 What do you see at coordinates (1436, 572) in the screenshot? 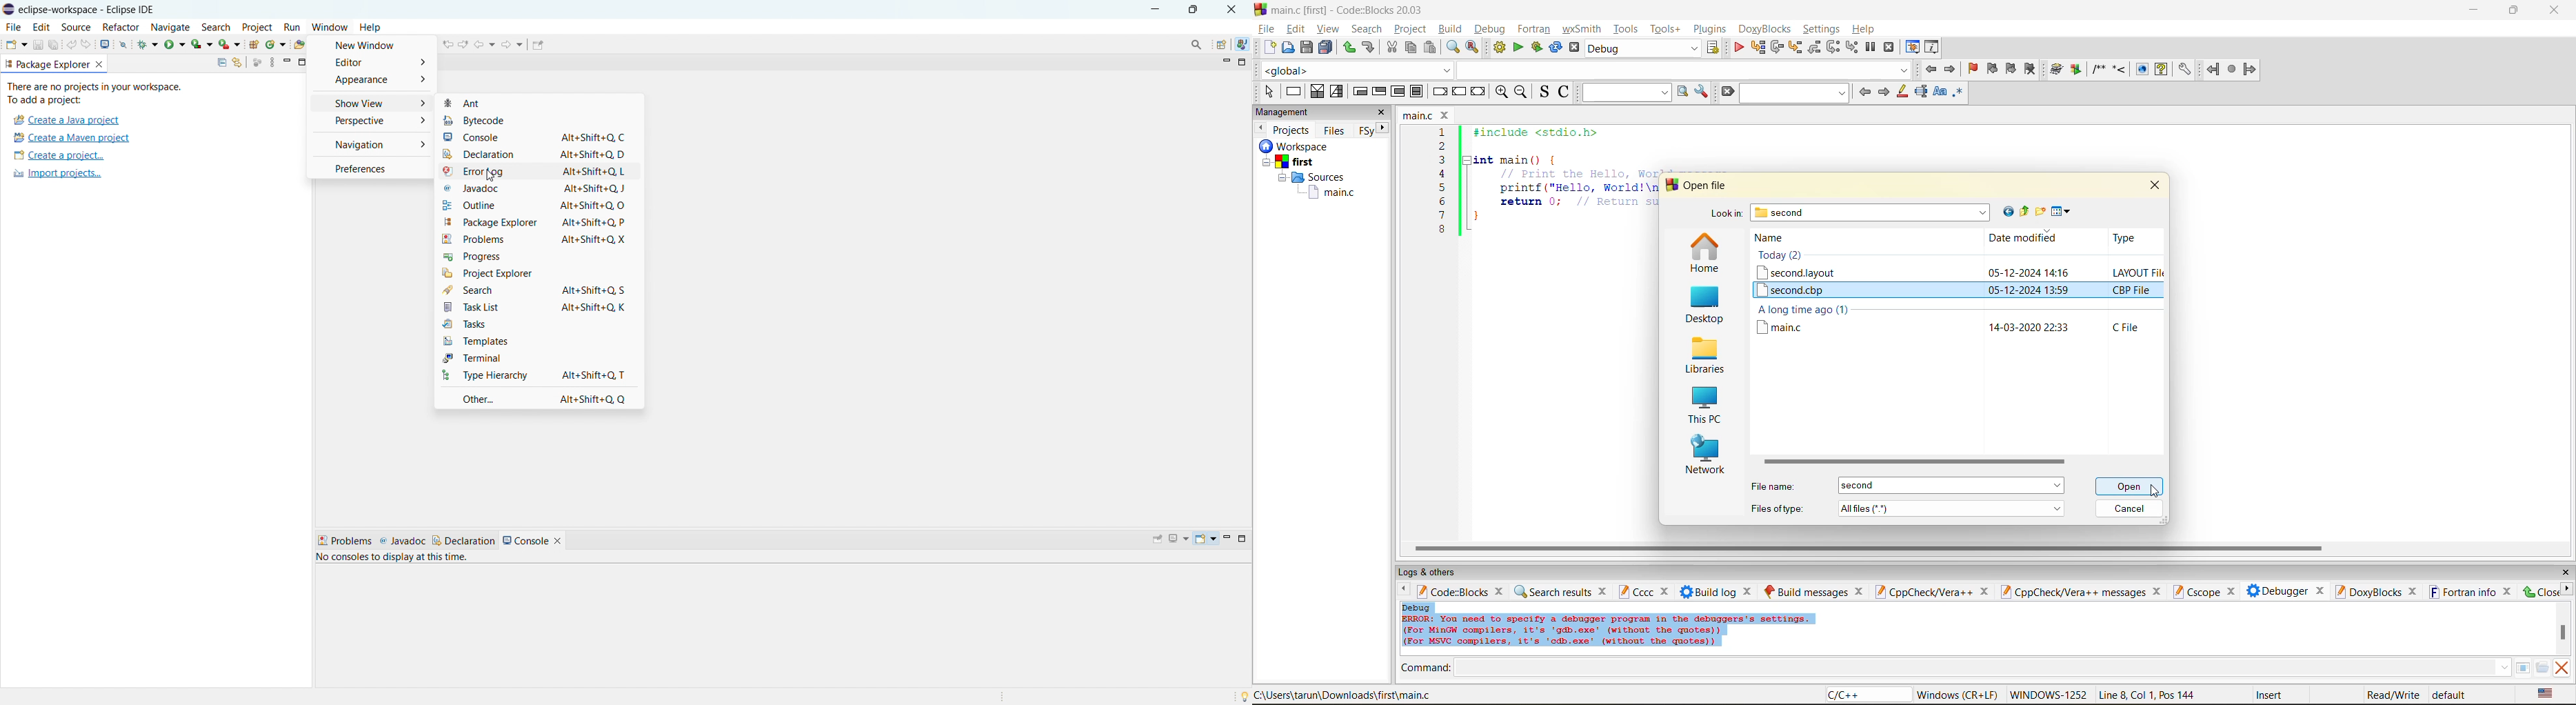
I see `logs and others` at bounding box center [1436, 572].